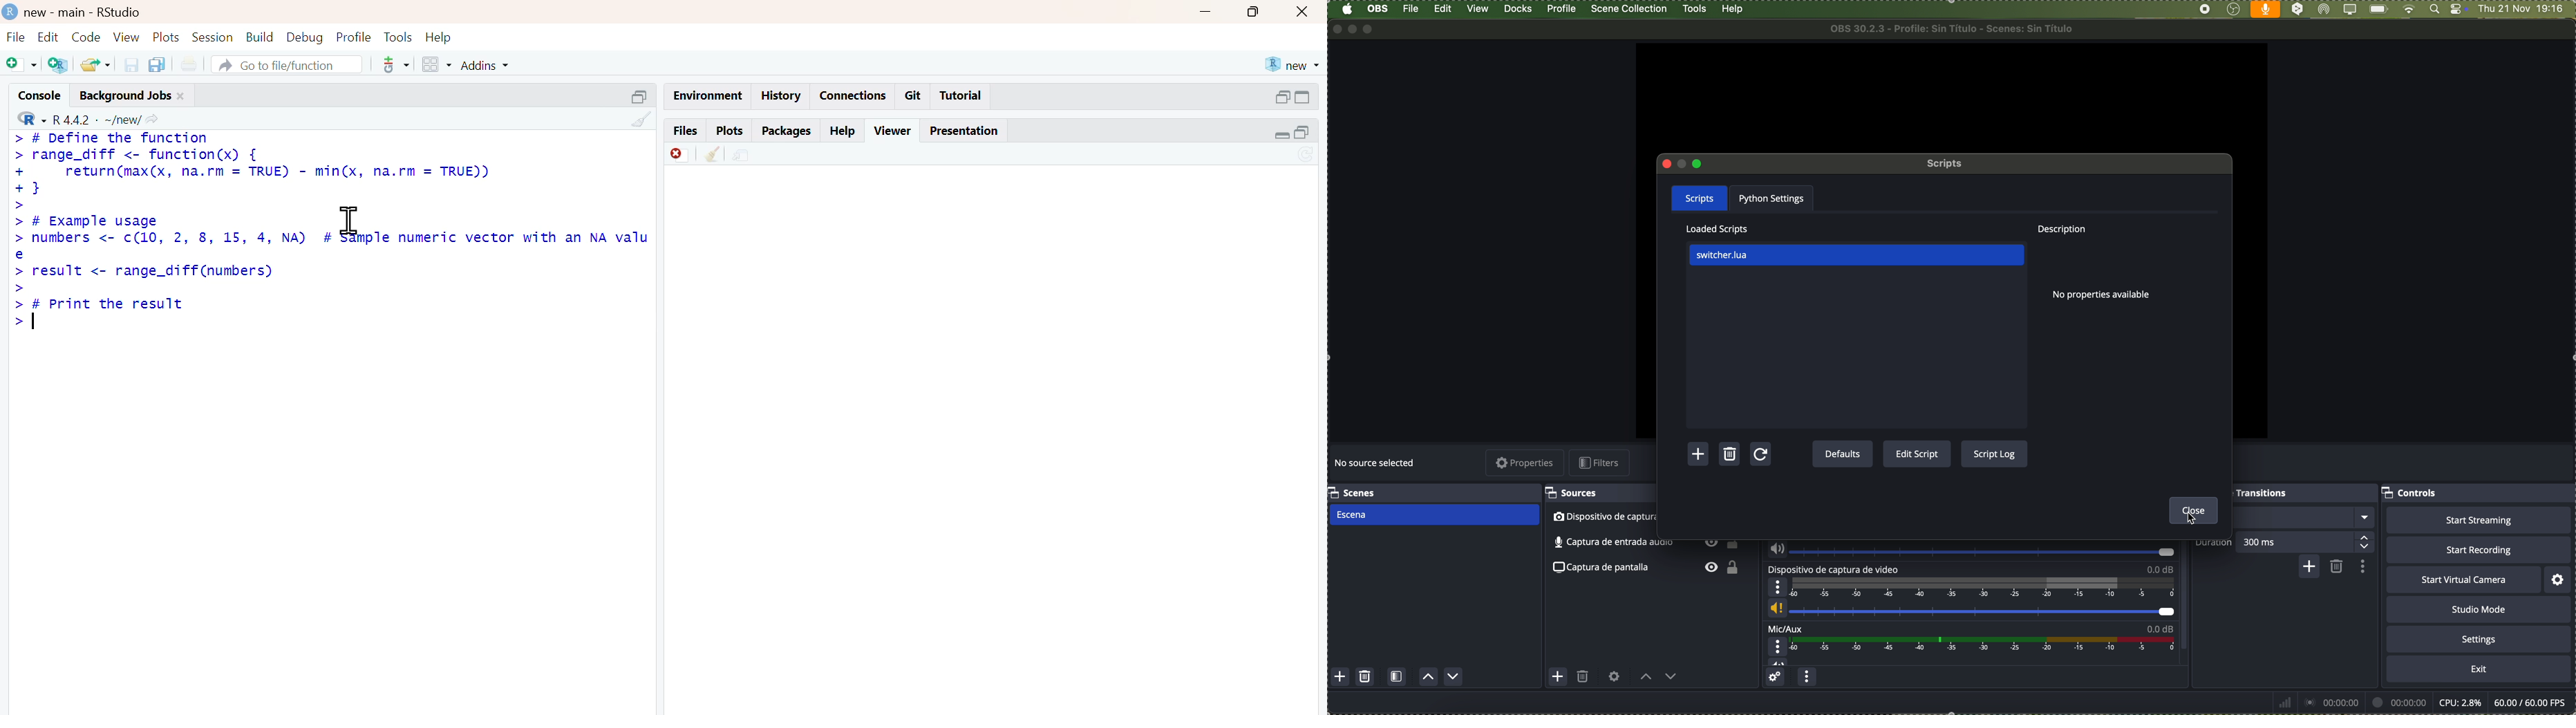  Describe the element at coordinates (1696, 7) in the screenshot. I see `click on tools` at that location.